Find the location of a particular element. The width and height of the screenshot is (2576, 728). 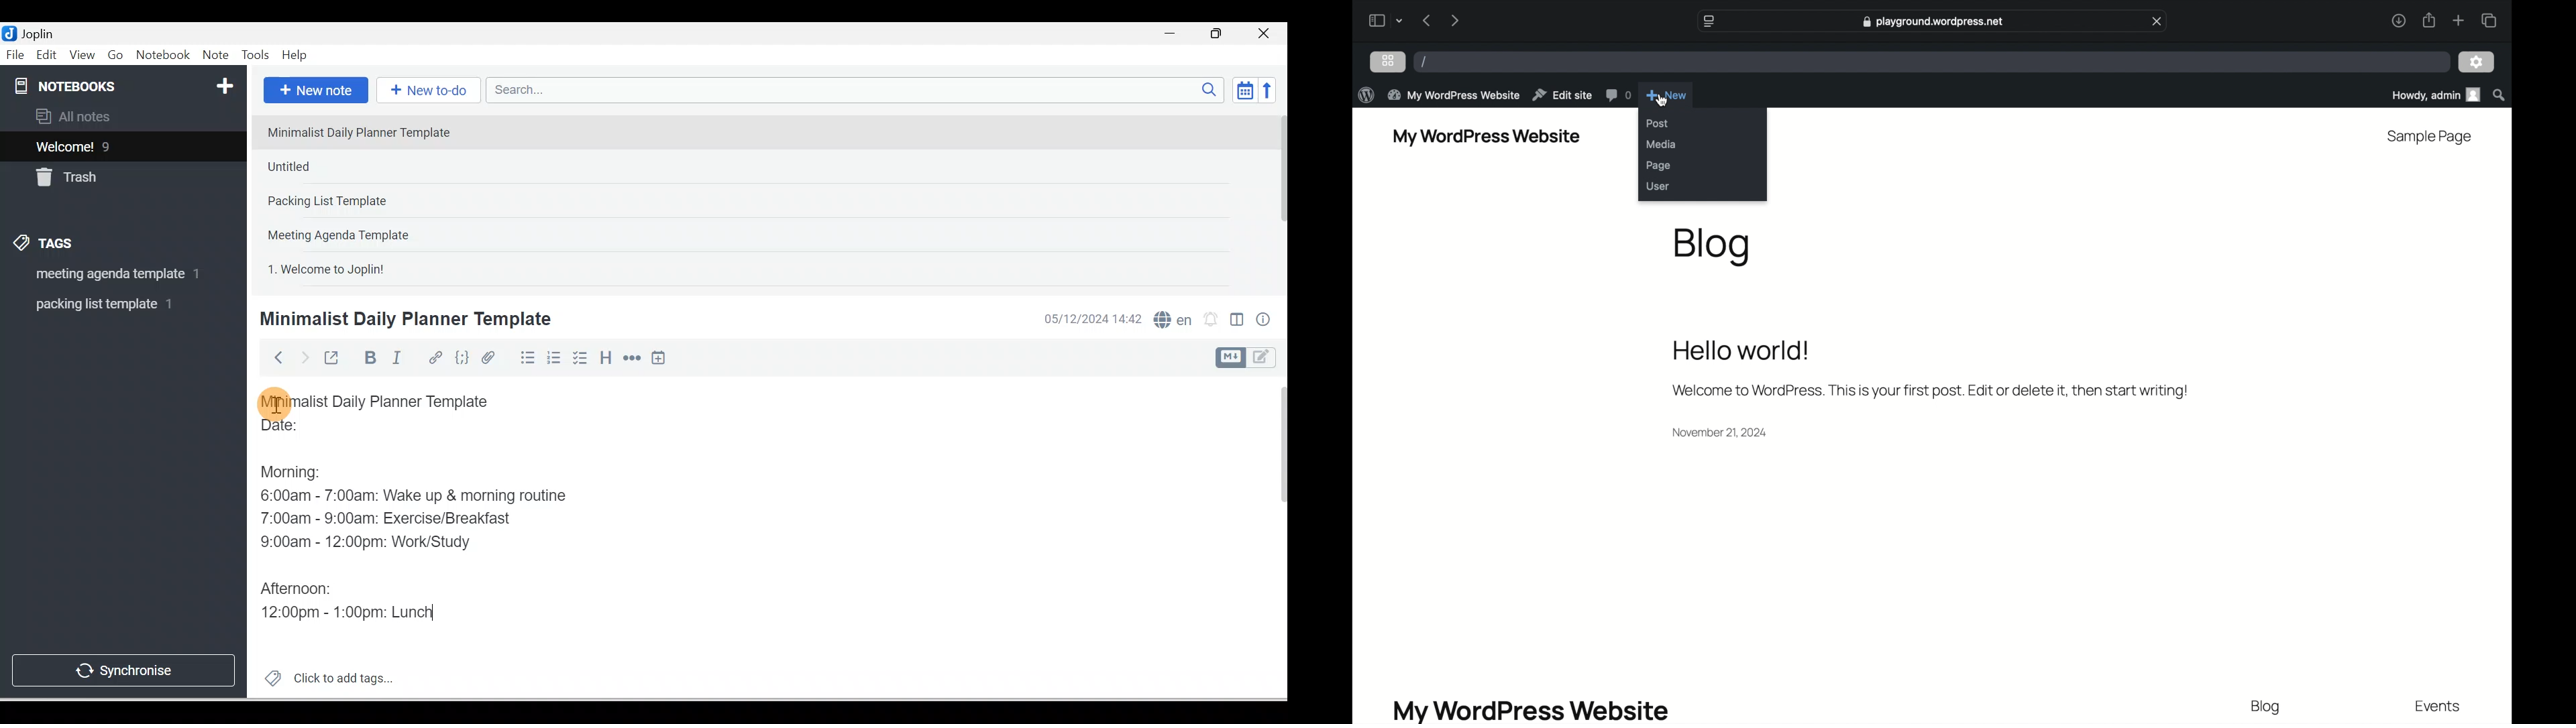

blog is located at coordinates (1711, 247).